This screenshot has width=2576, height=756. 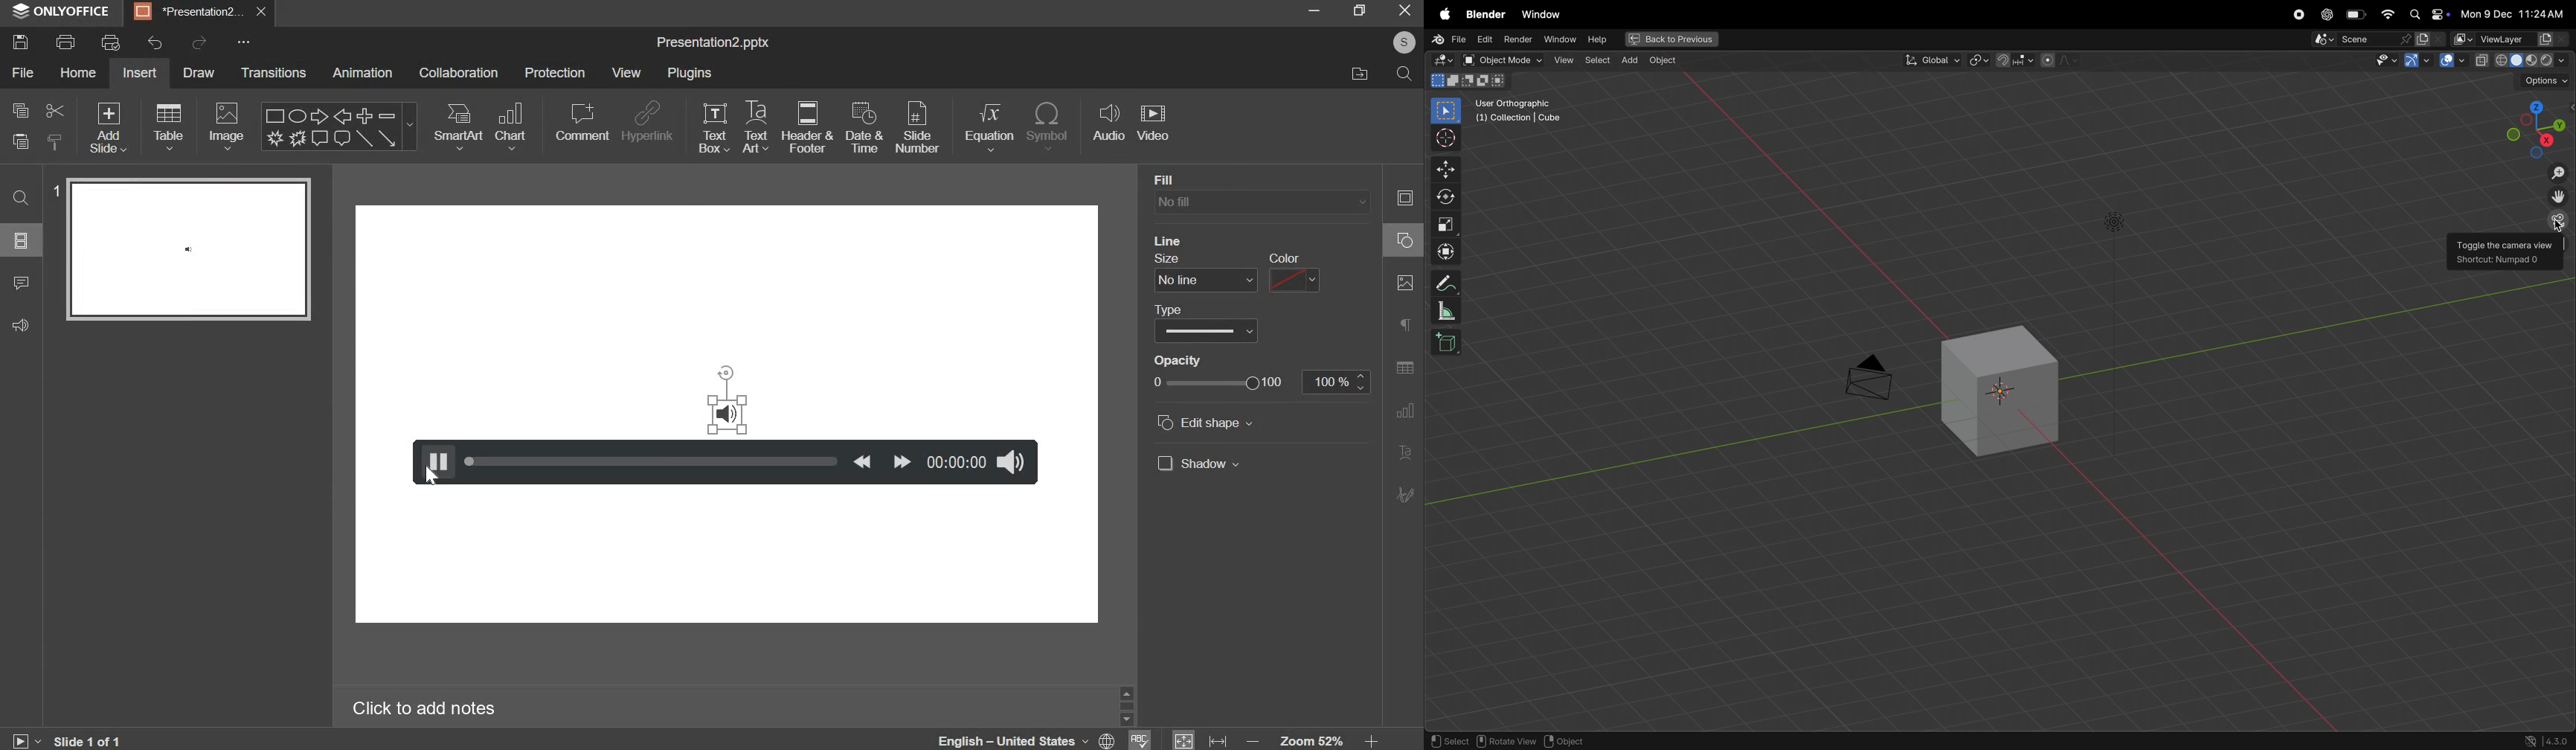 I want to click on table, so click(x=168, y=127).